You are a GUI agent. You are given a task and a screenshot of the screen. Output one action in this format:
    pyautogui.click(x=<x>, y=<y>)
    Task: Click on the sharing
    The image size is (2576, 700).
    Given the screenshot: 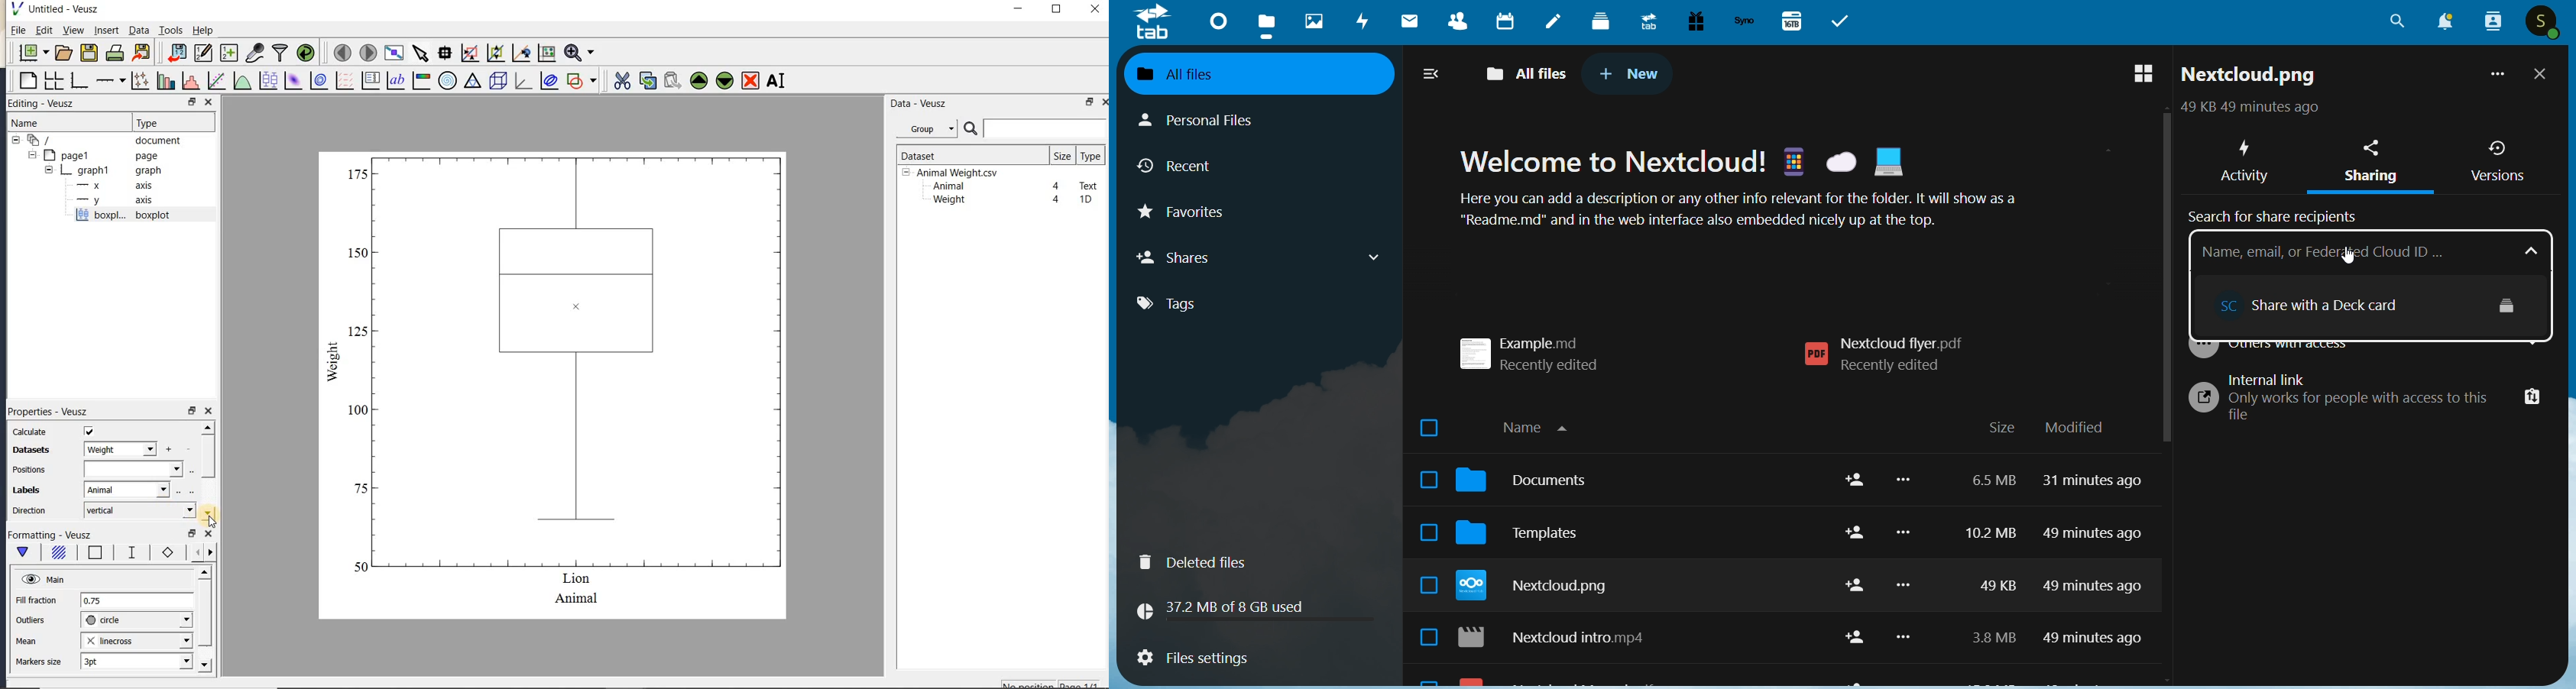 What is the action you would take?
    pyautogui.click(x=2376, y=164)
    